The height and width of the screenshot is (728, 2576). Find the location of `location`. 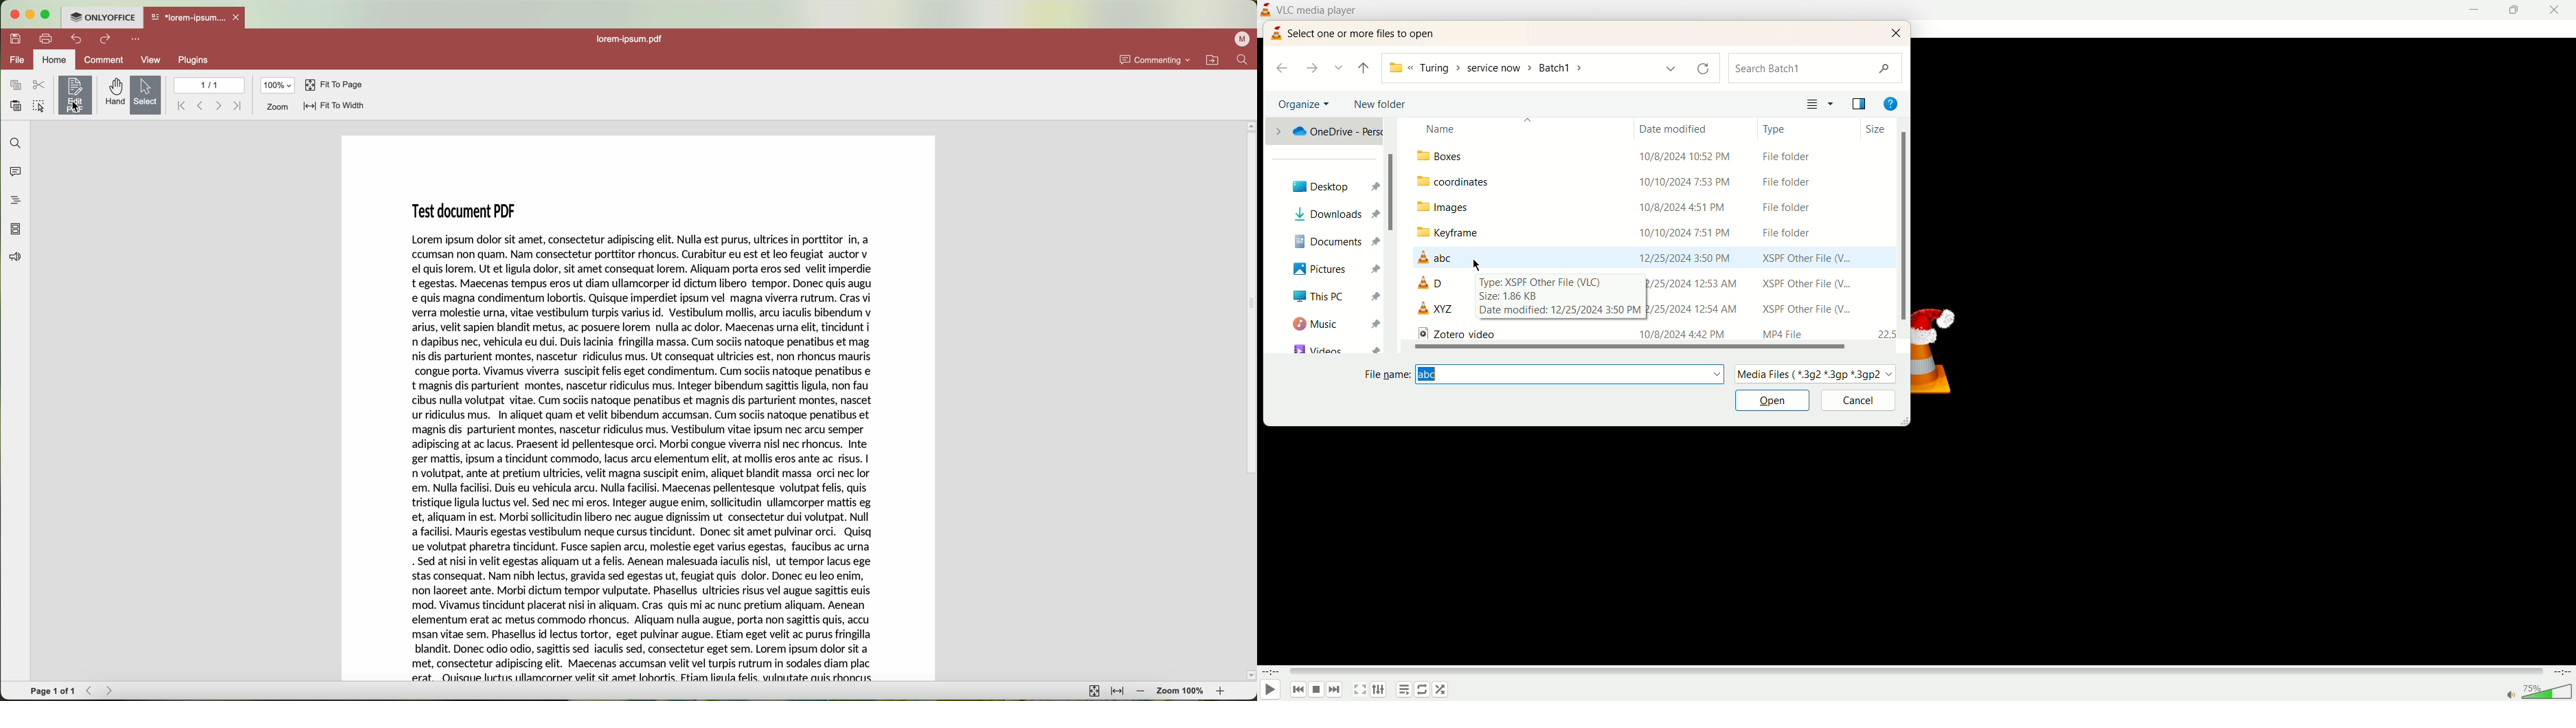

location is located at coordinates (1509, 68).